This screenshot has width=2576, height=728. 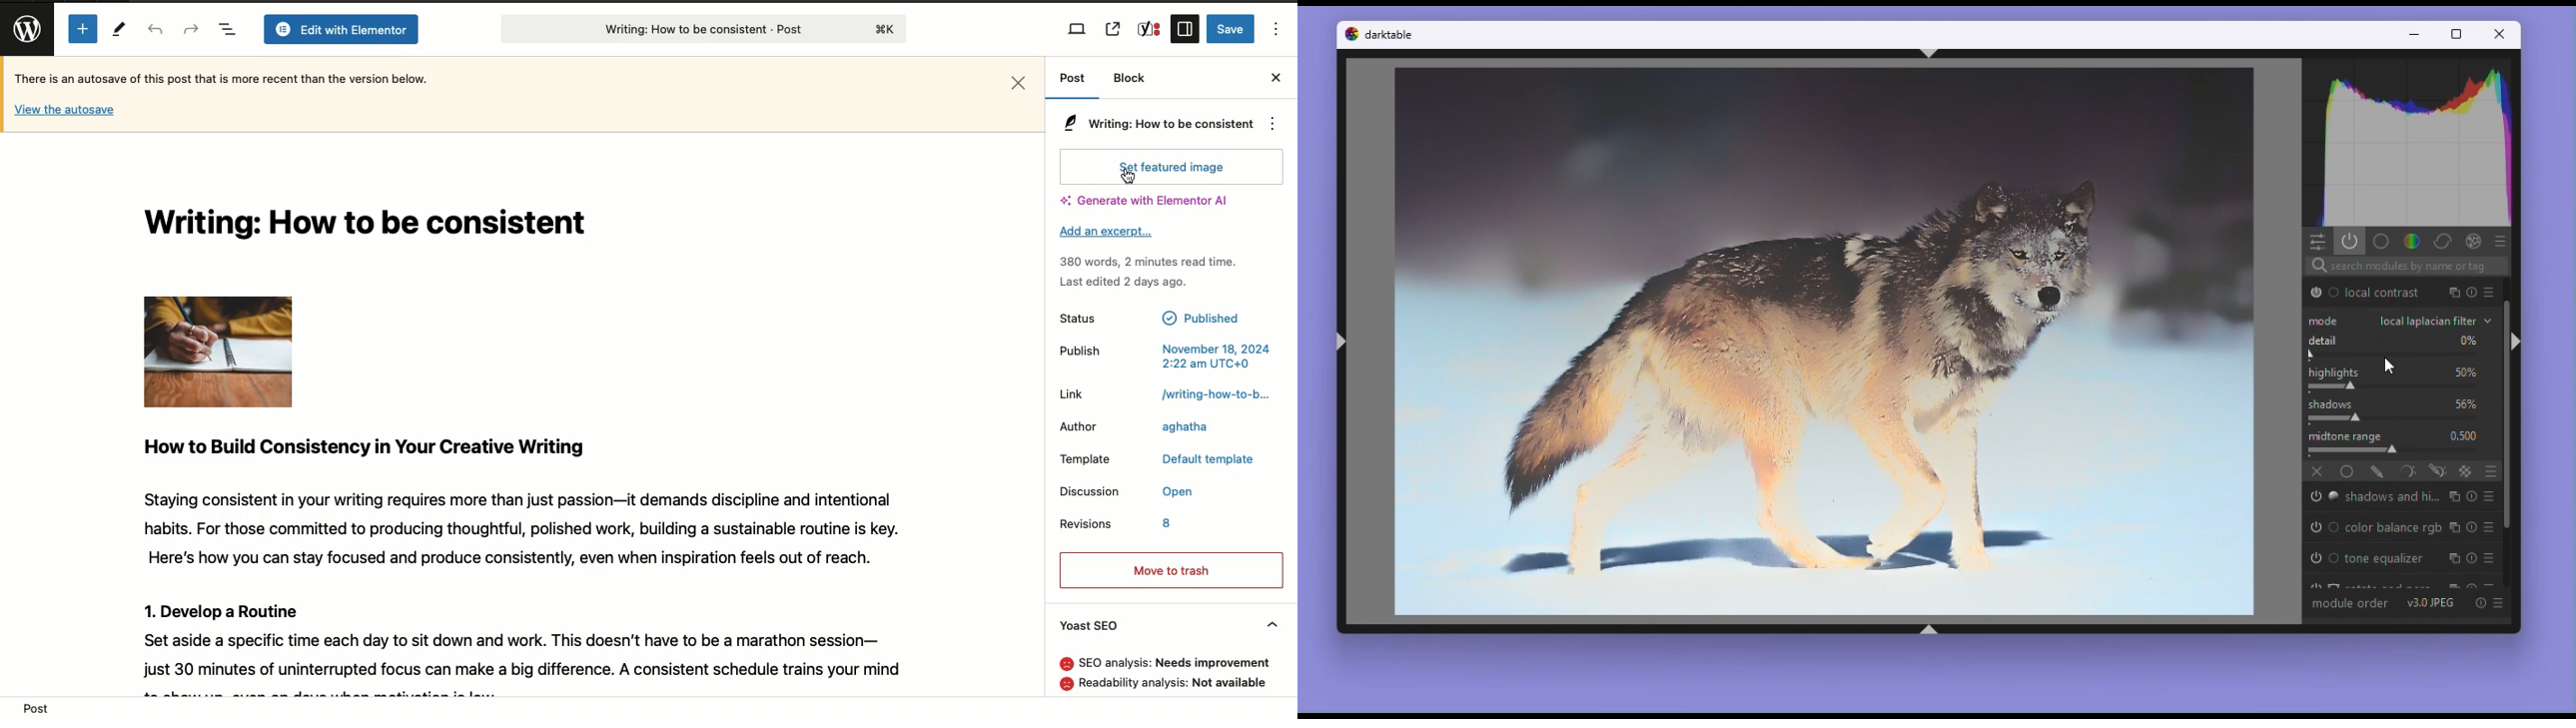 What do you see at coordinates (515, 528) in the screenshot?
I see `Staying consistent in your writing requires more than just passion—it demands discipline and intentional
habits. For those committed to producing thoughtful, polished work, building a sustainable routine is key.
Here's how you can stay focused and produce consistently, even when inspiration feels out of reach.` at bounding box center [515, 528].